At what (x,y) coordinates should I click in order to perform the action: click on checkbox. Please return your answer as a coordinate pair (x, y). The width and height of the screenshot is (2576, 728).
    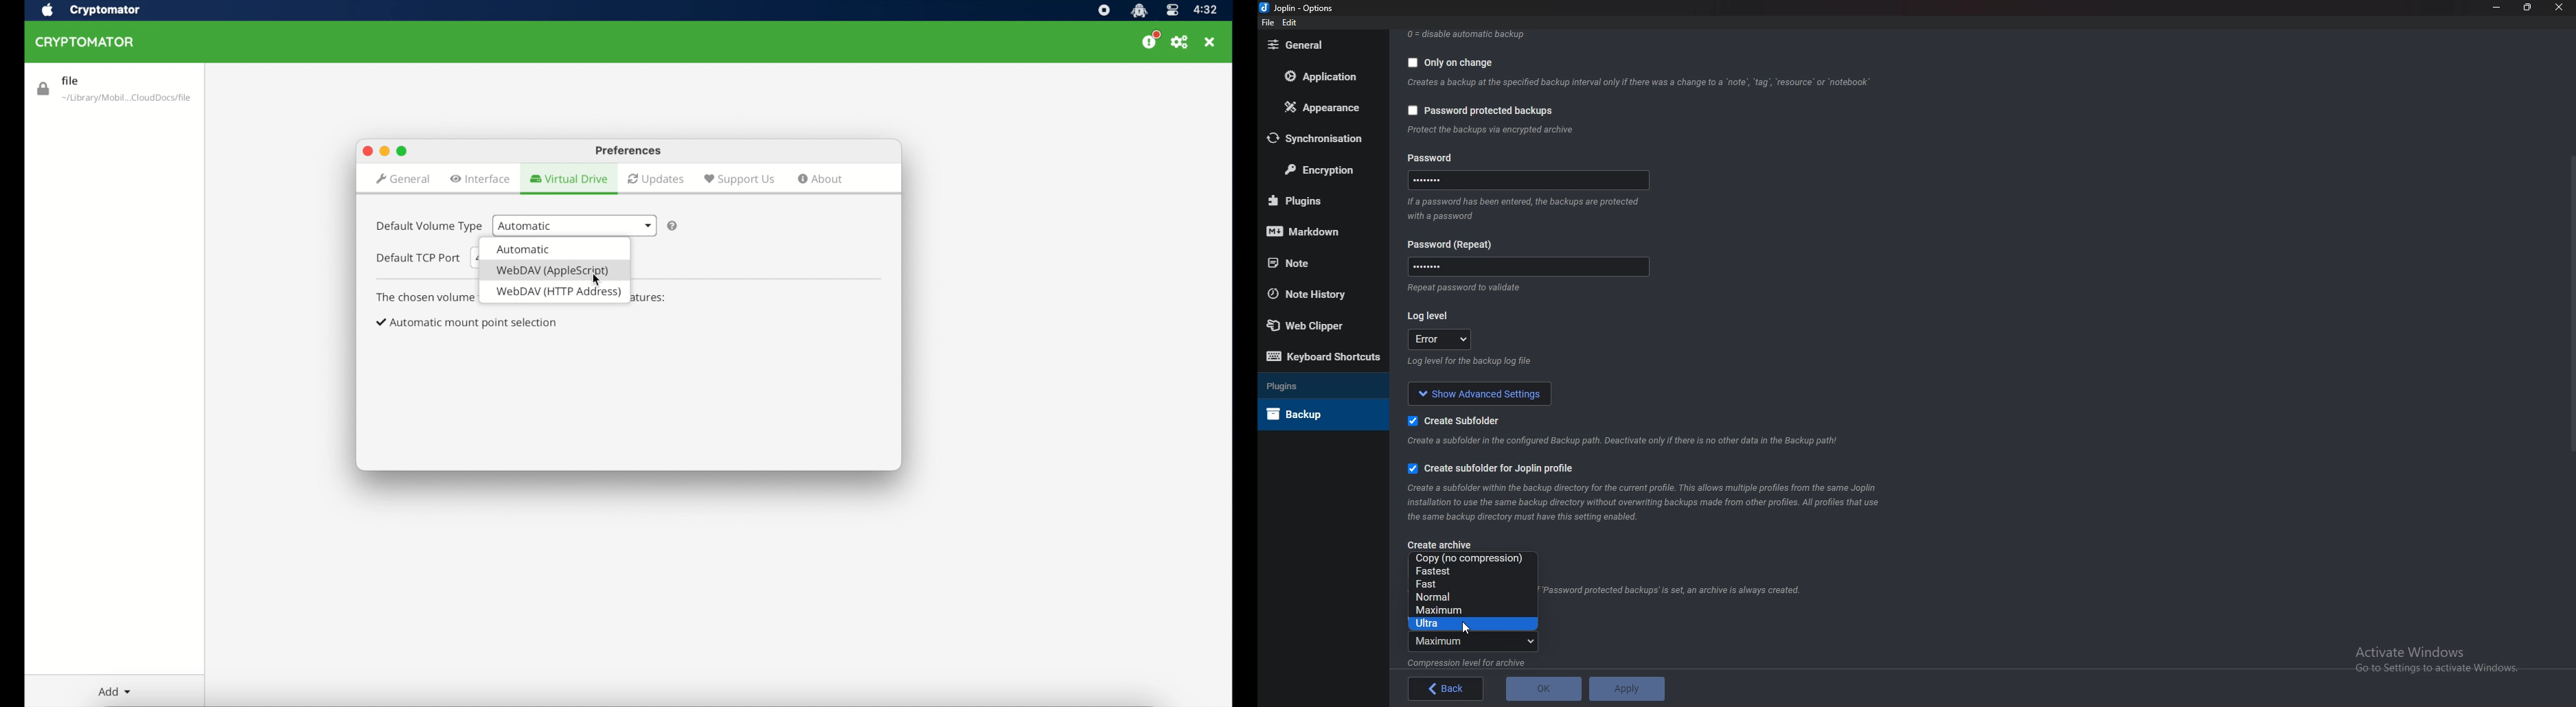
    Looking at the image, I should click on (468, 323).